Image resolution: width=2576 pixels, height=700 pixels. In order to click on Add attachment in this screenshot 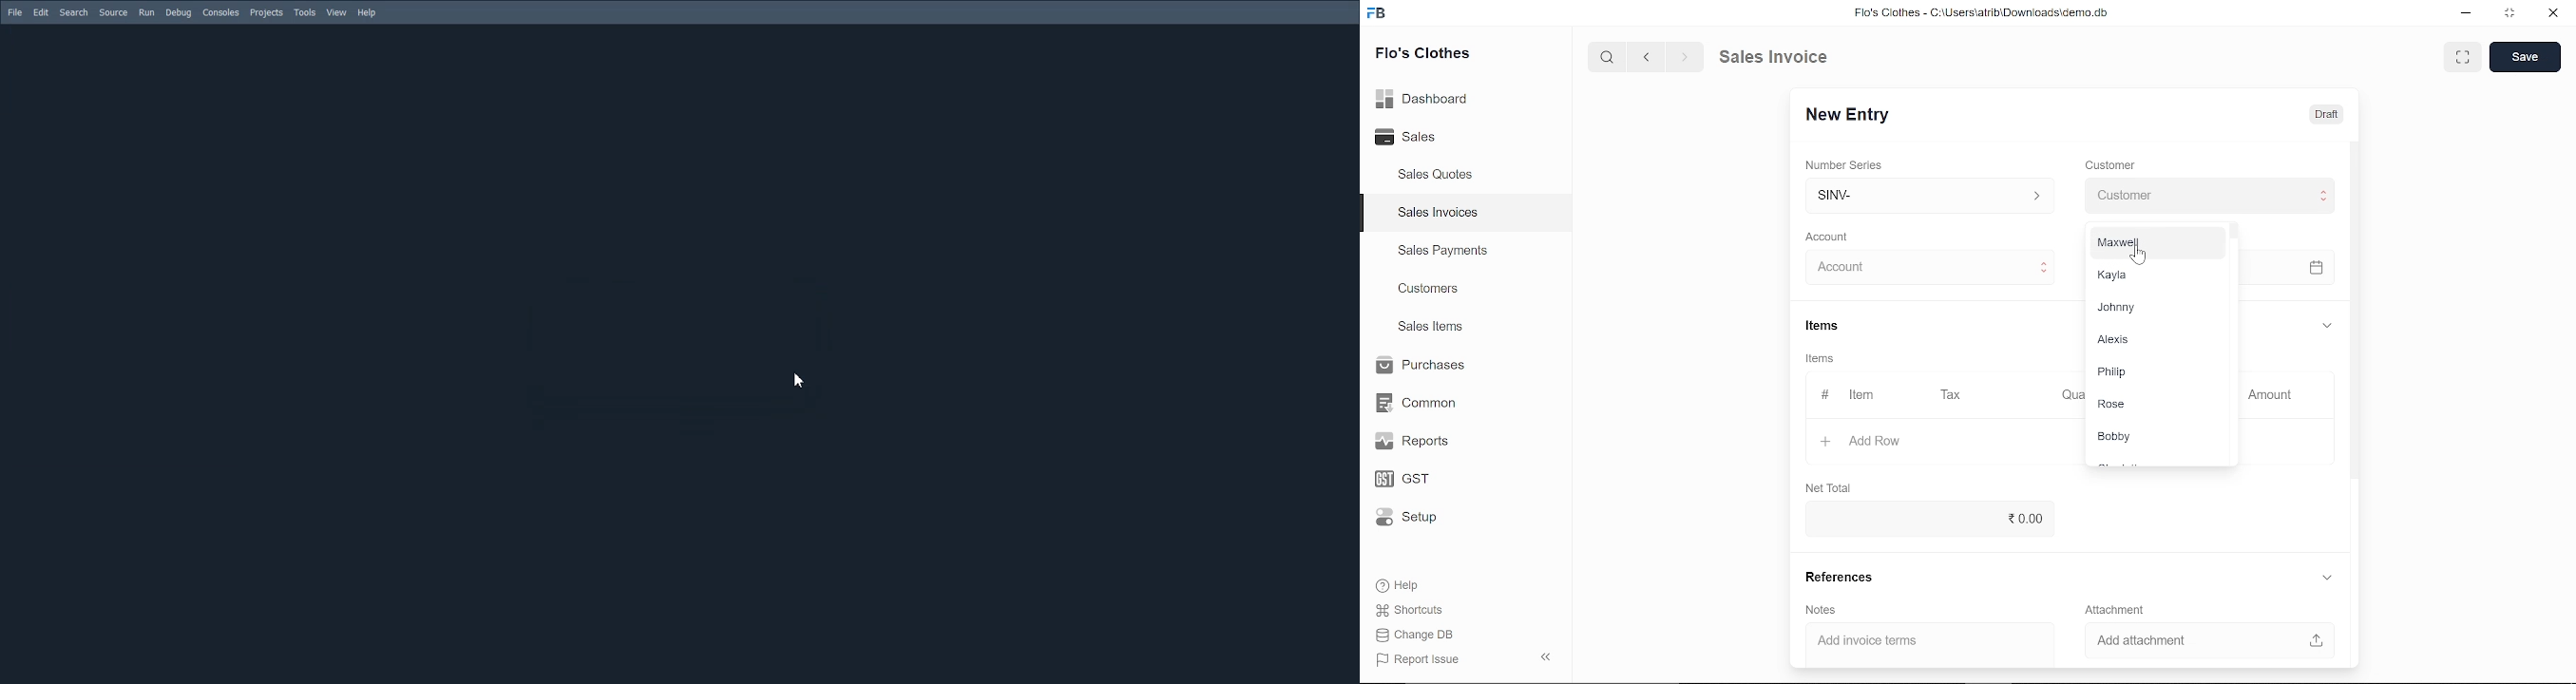, I will do `click(2211, 642)`.